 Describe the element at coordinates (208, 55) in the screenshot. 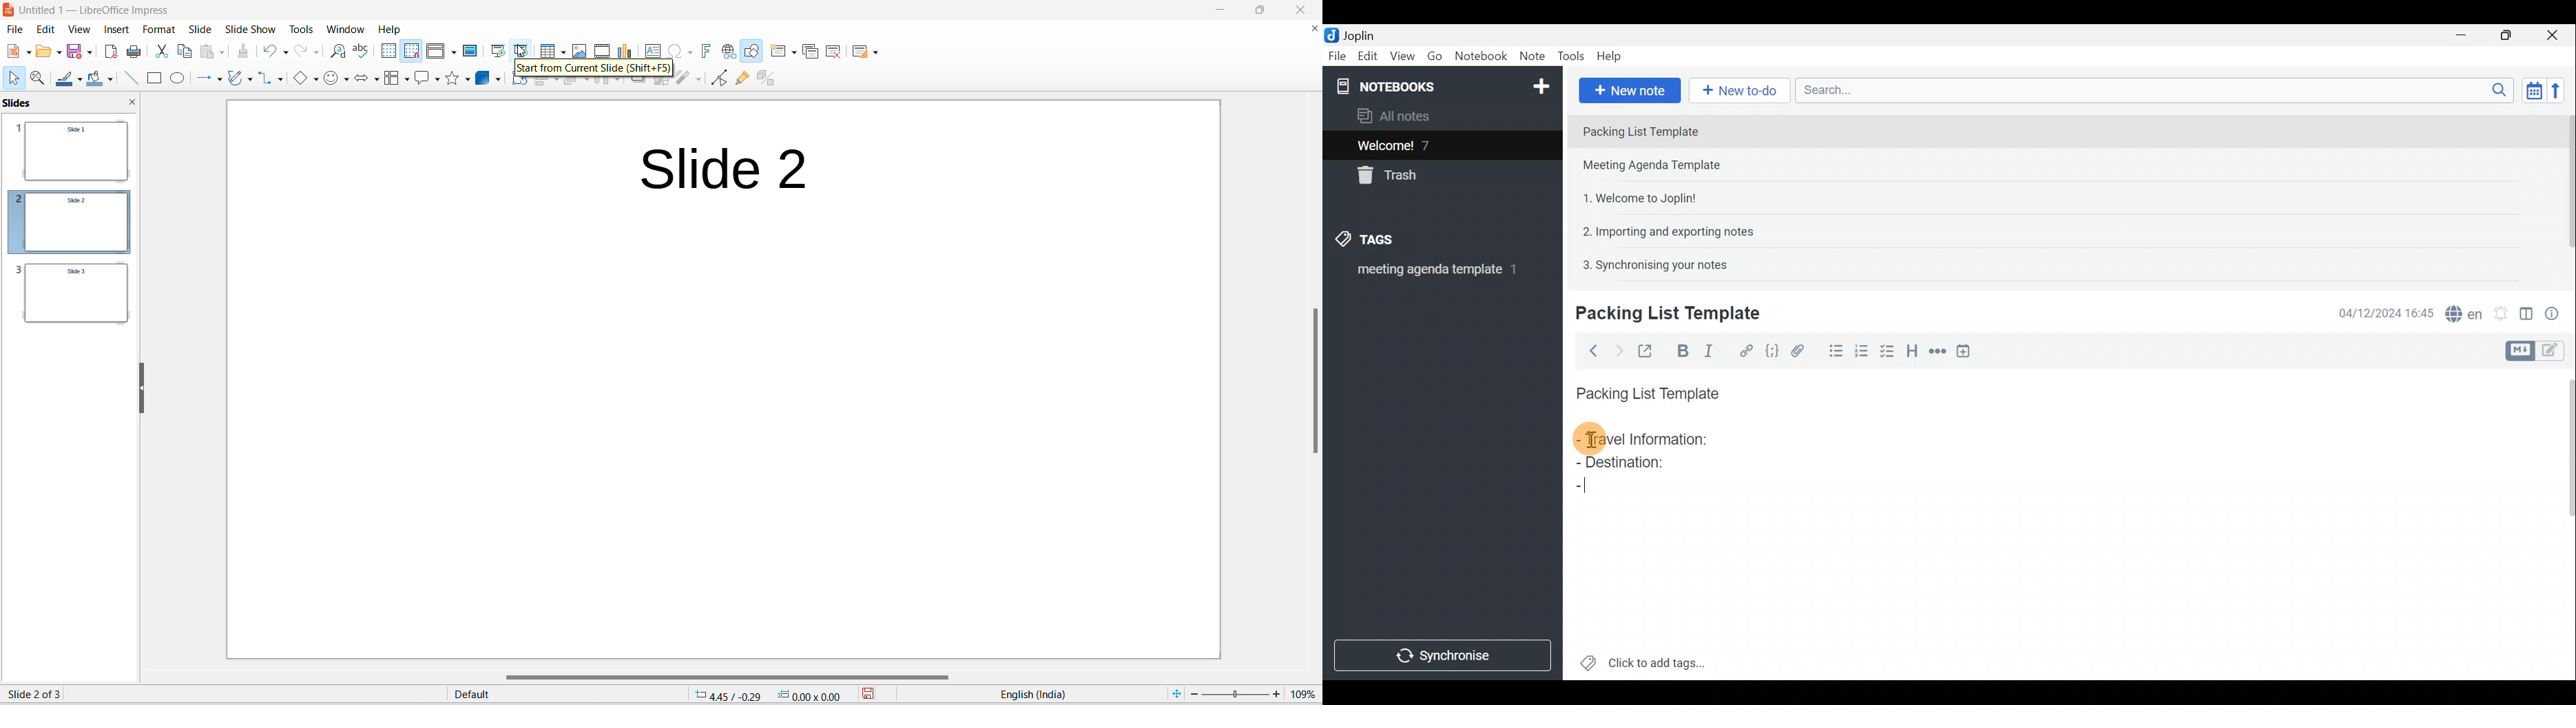

I see `paste` at that location.